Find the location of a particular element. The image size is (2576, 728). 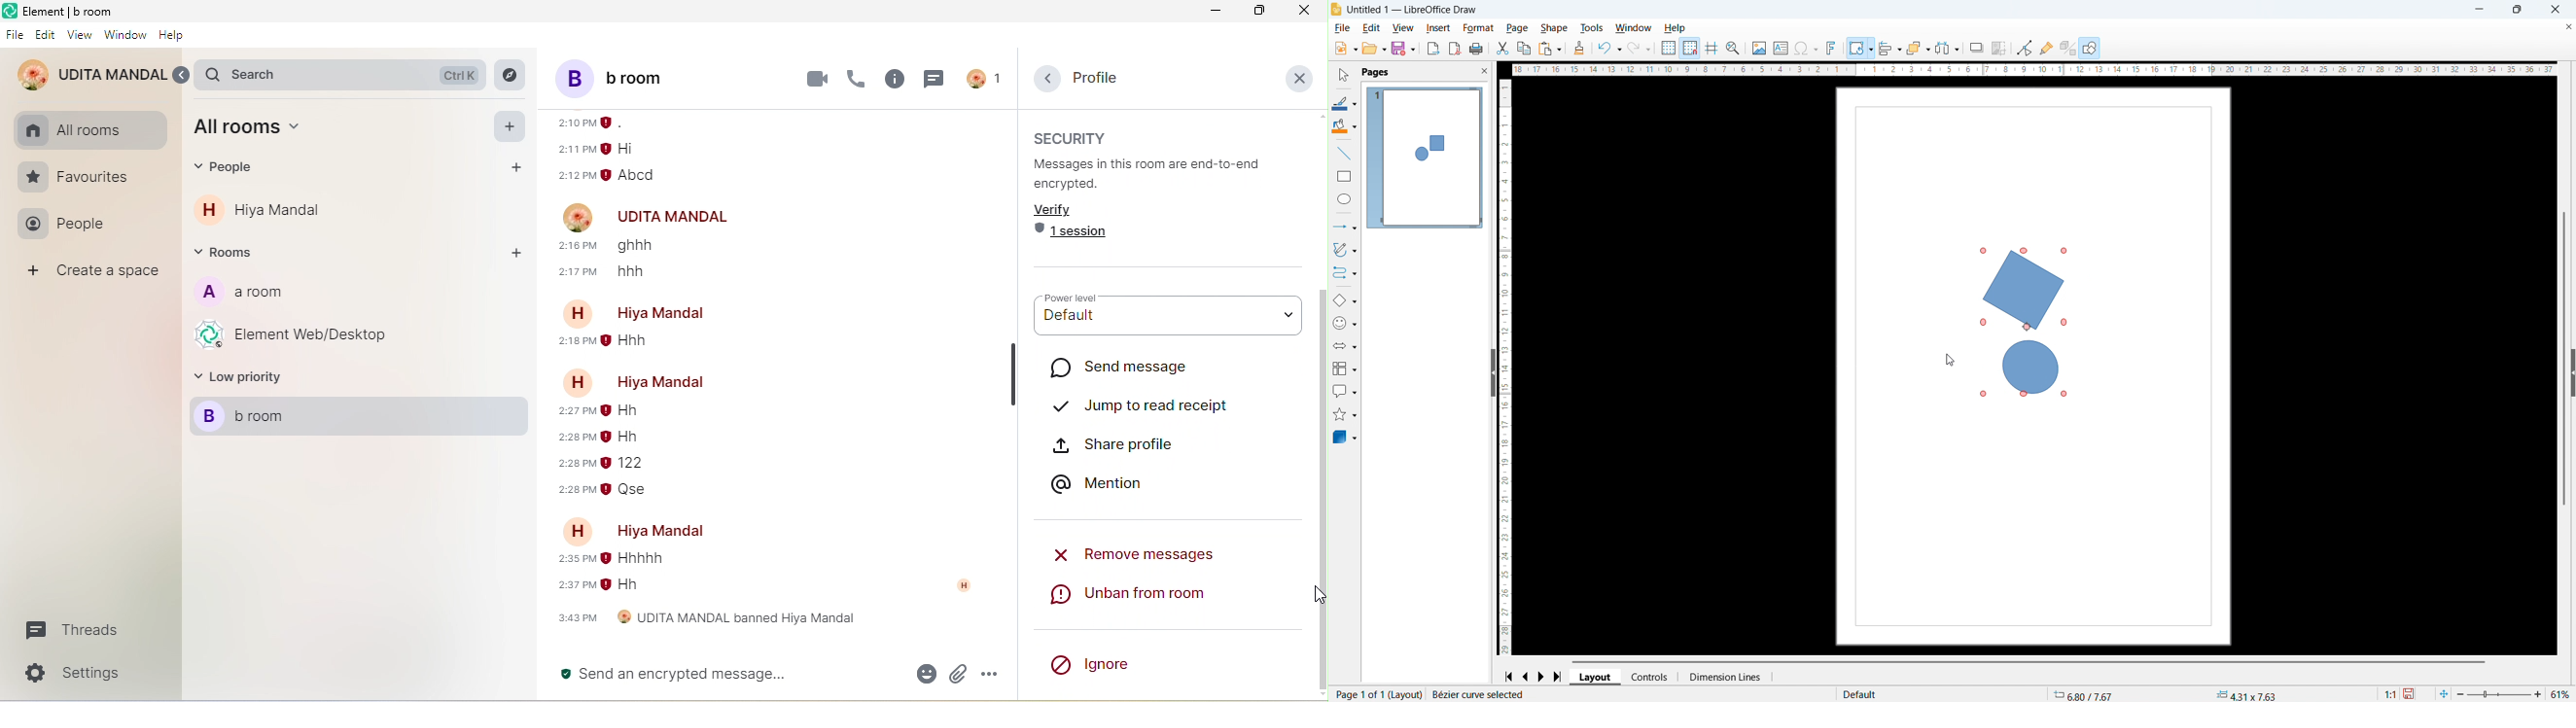

ignore is located at coordinates (1093, 661).